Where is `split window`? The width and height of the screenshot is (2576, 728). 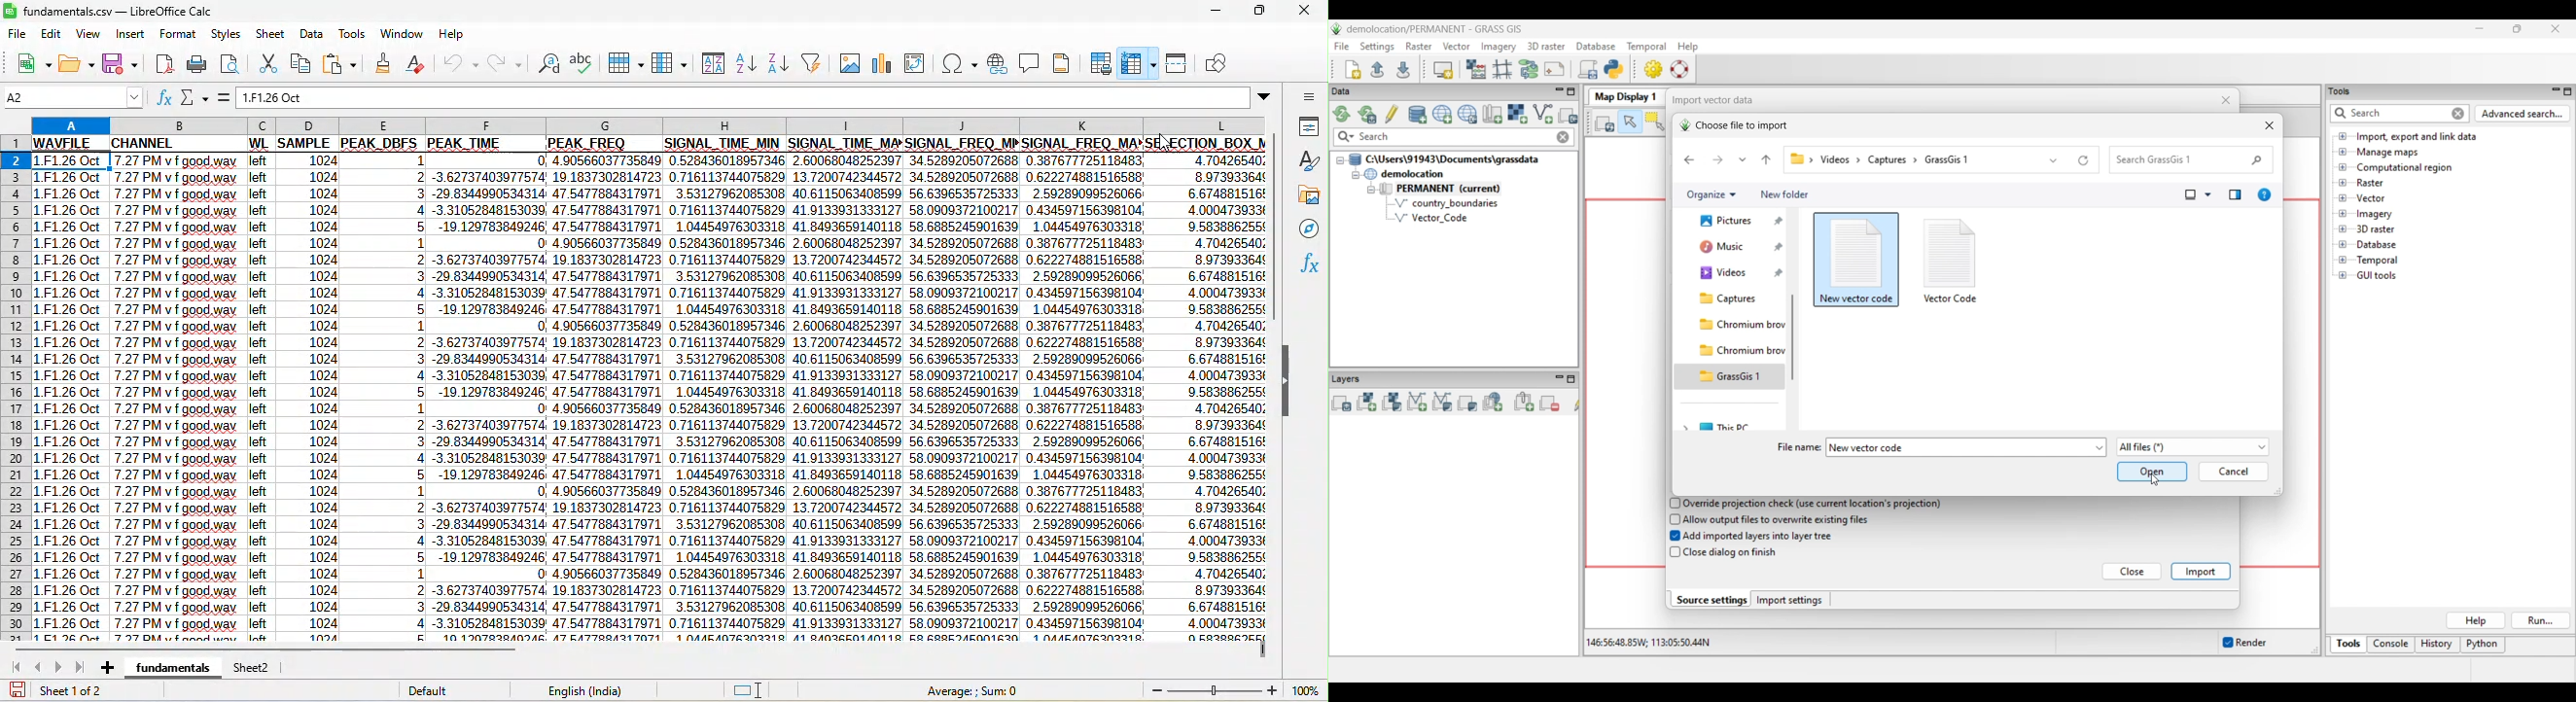 split window is located at coordinates (1182, 63).